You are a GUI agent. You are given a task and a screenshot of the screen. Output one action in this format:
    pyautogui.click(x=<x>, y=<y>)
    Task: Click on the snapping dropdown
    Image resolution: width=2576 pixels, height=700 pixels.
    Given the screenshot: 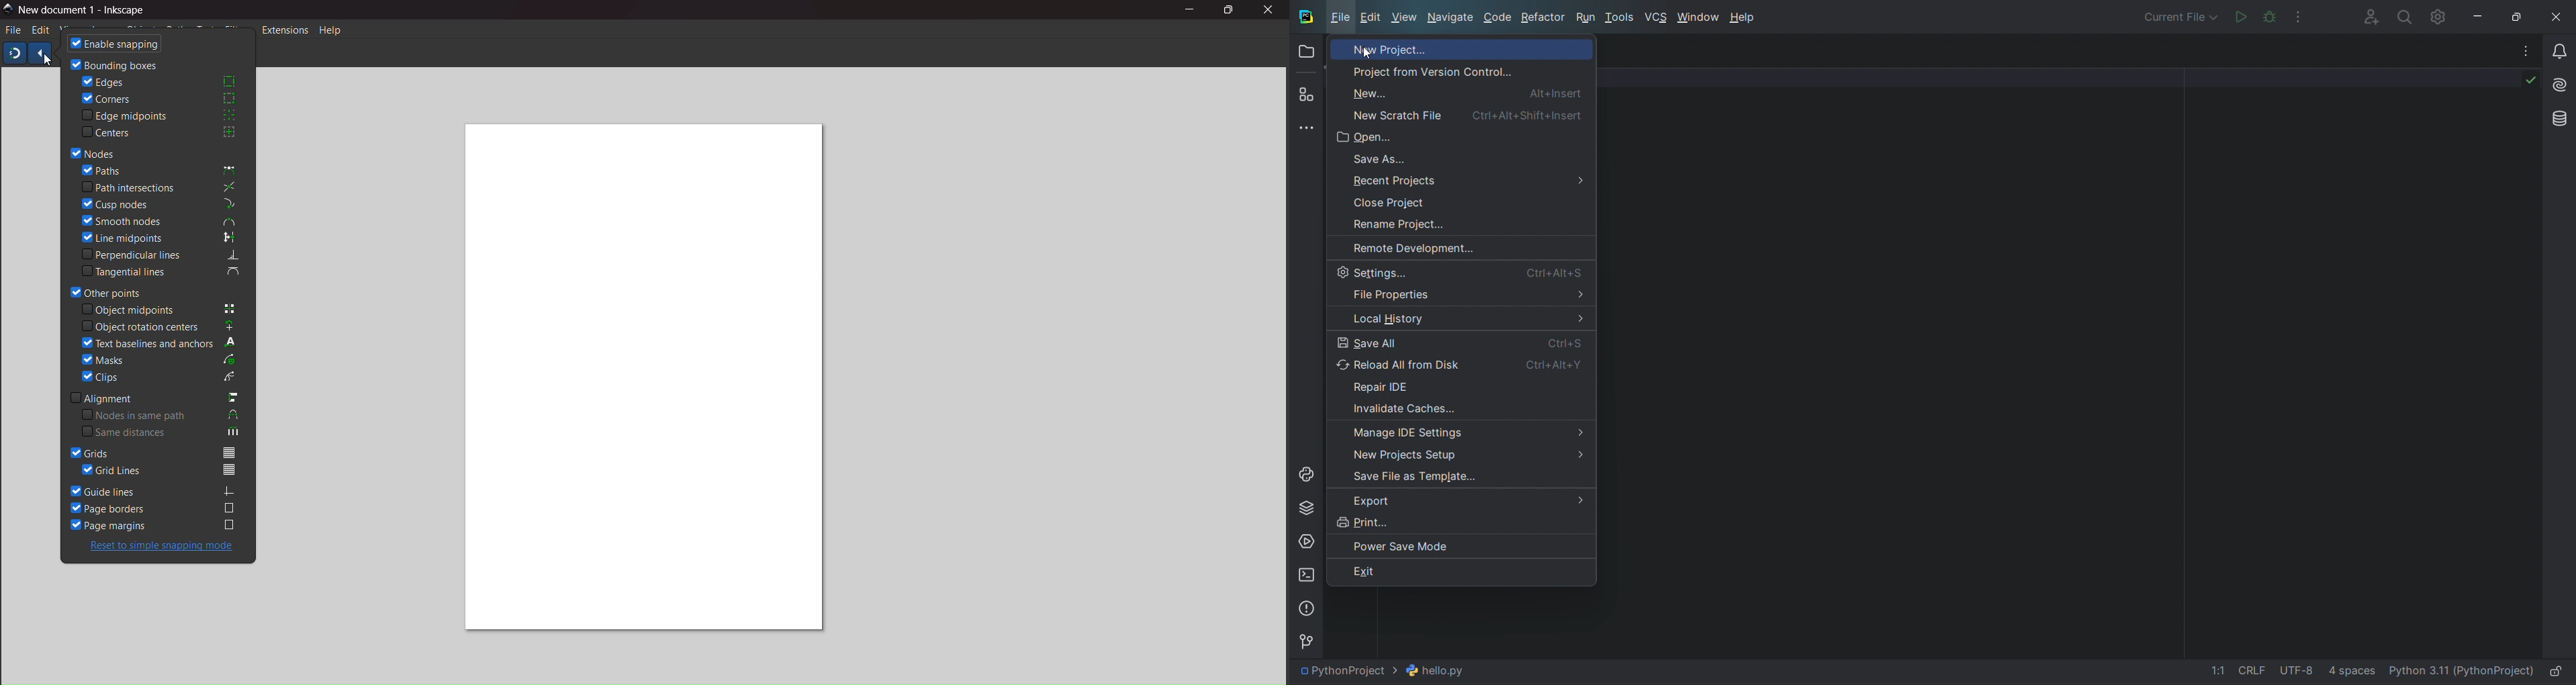 What is the action you would take?
    pyautogui.click(x=40, y=54)
    